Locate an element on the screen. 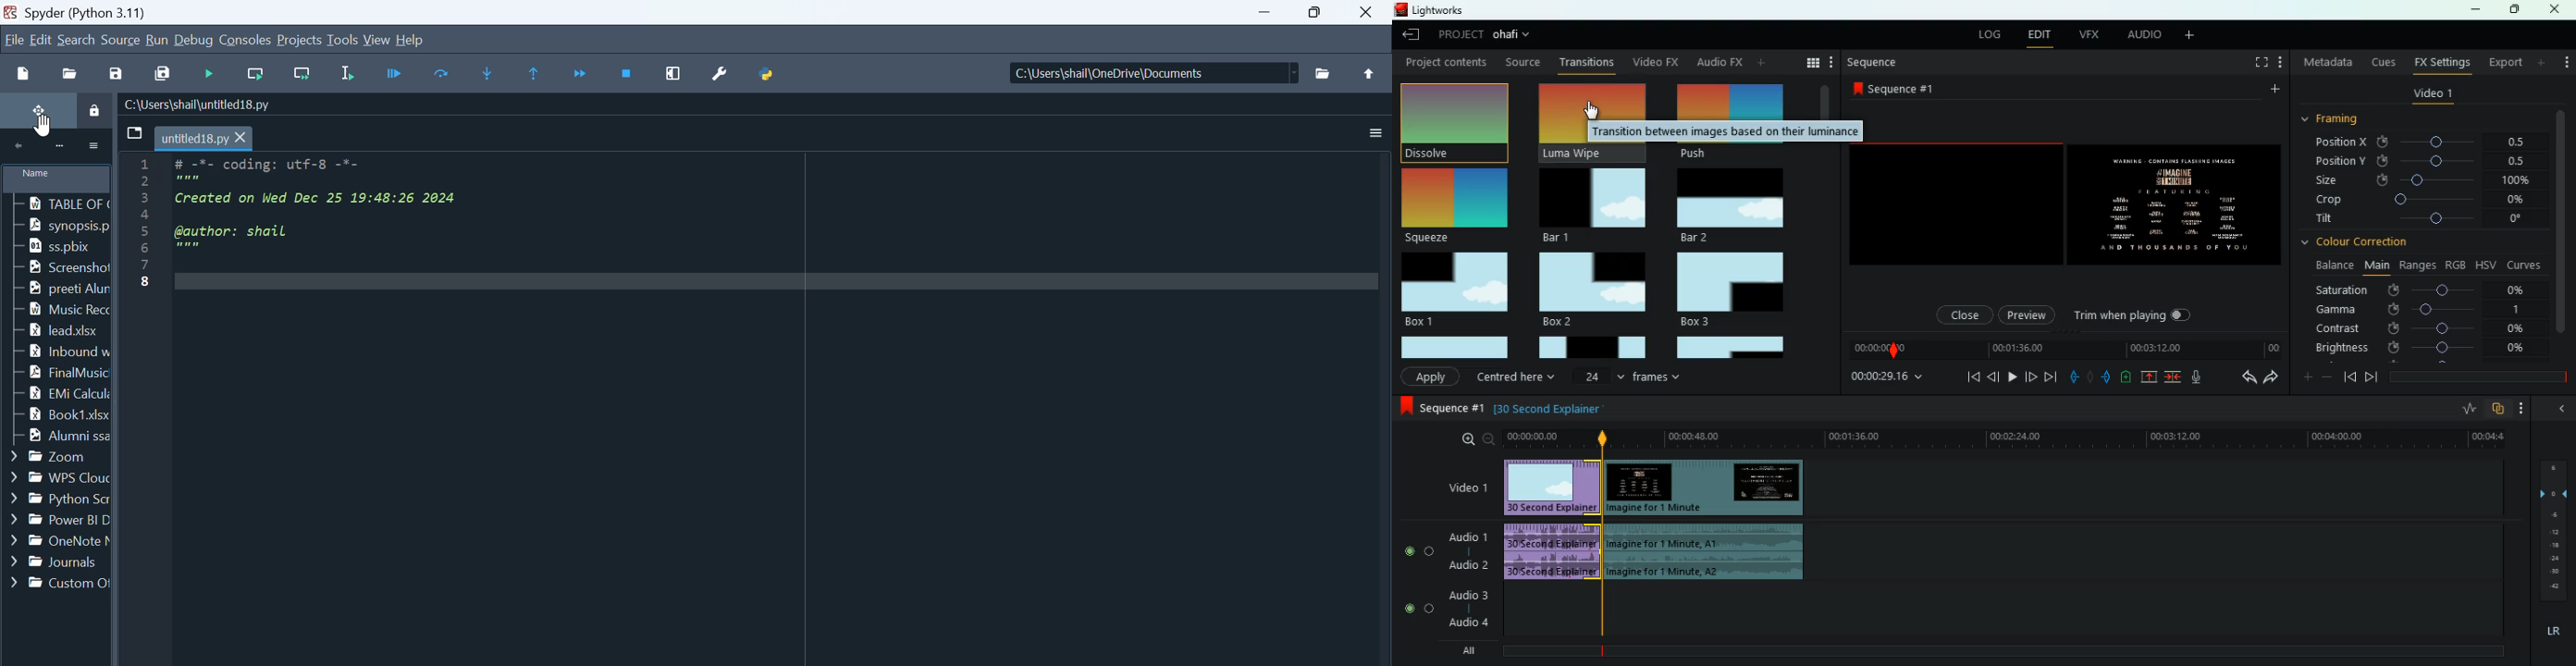  cursor is located at coordinates (1596, 108).